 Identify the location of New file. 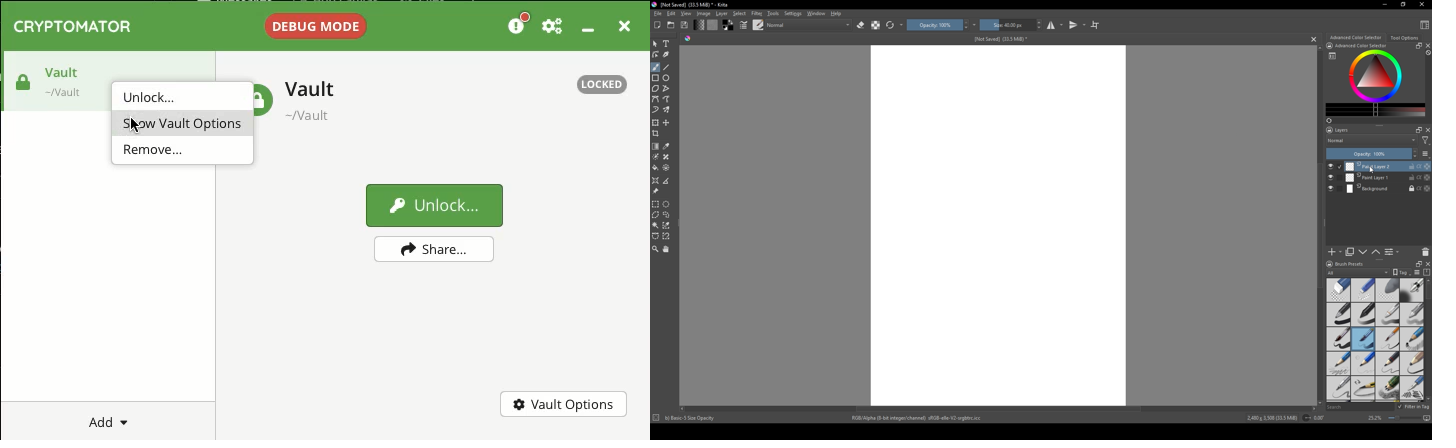
(656, 26).